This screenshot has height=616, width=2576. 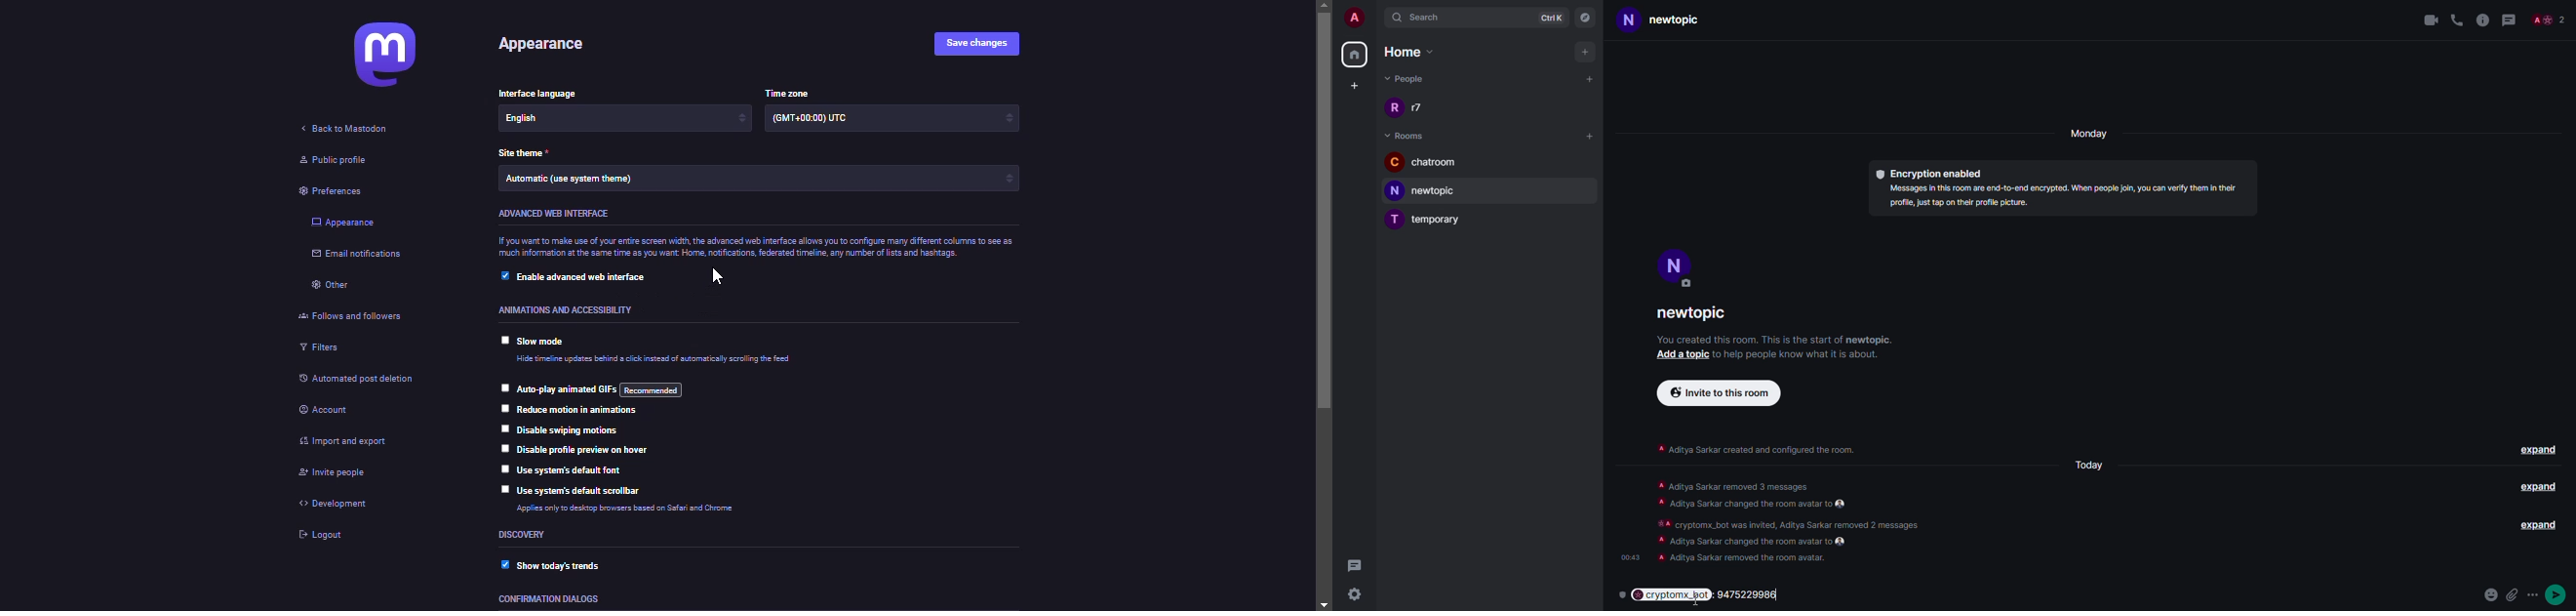 What do you see at coordinates (502, 448) in the screenshot?
I see `click to select` at bounding box center [502, 448].